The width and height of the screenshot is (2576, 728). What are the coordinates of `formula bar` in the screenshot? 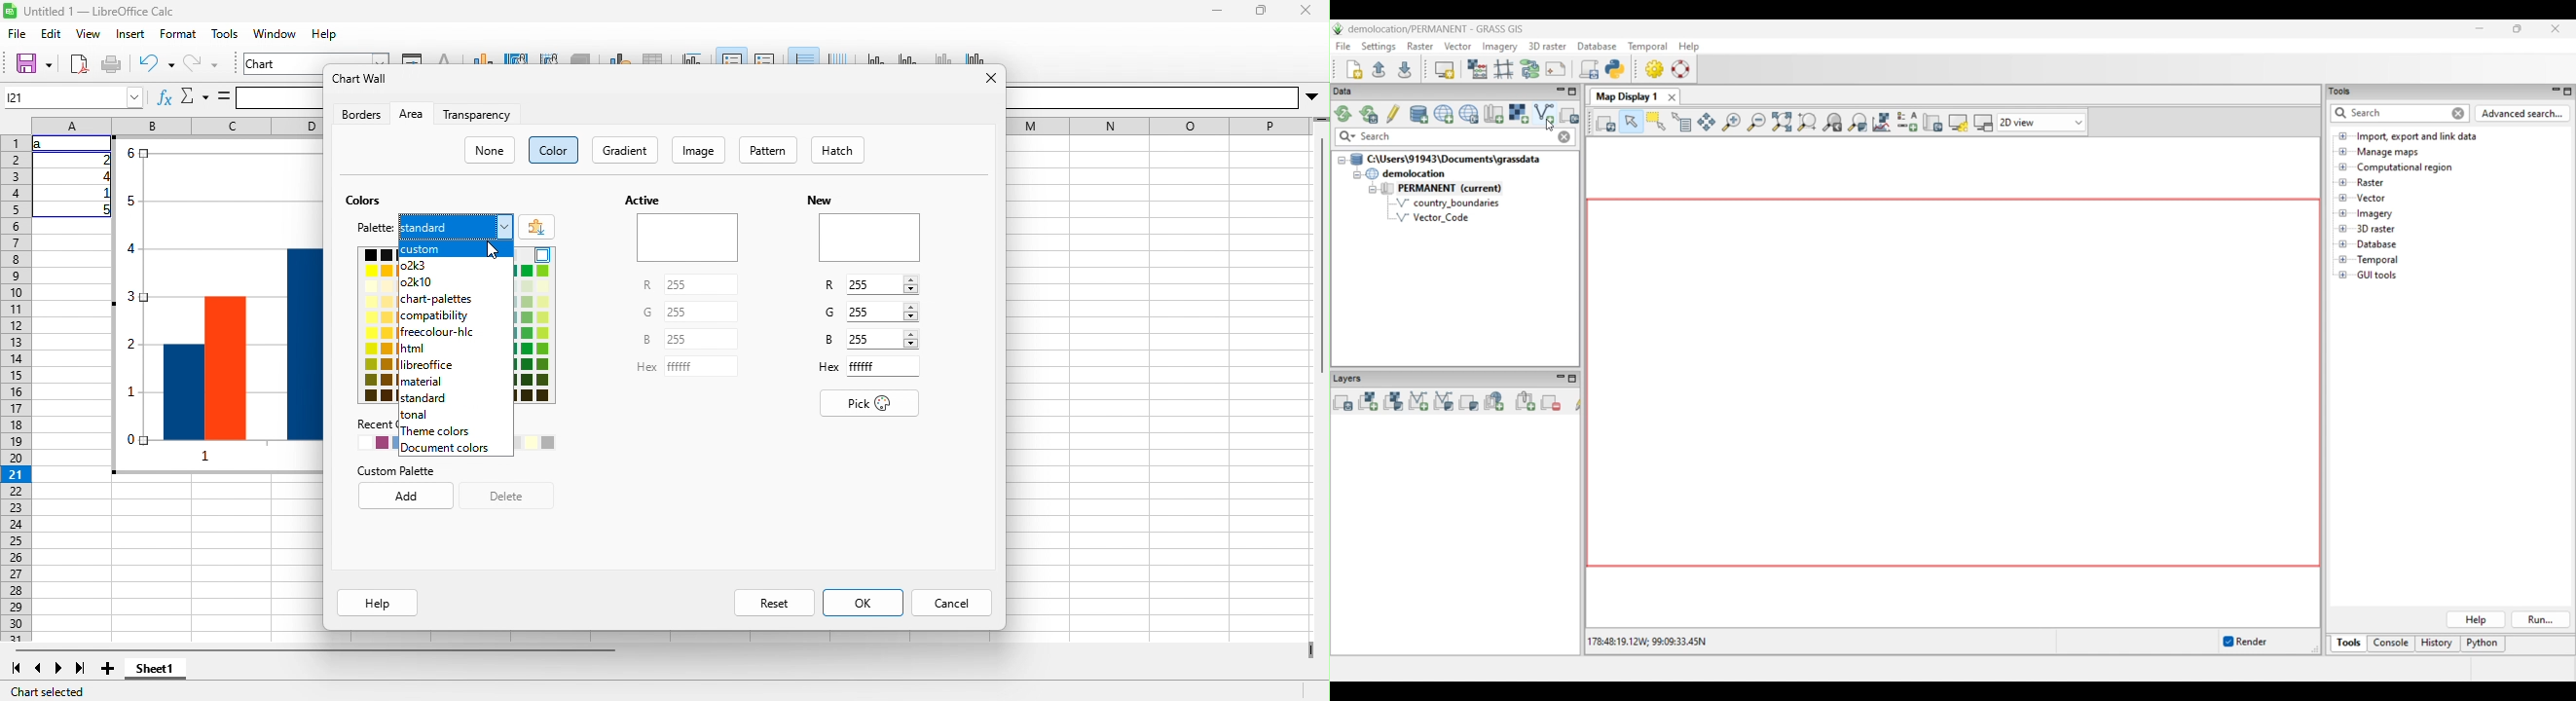 It's located at (279, 98).